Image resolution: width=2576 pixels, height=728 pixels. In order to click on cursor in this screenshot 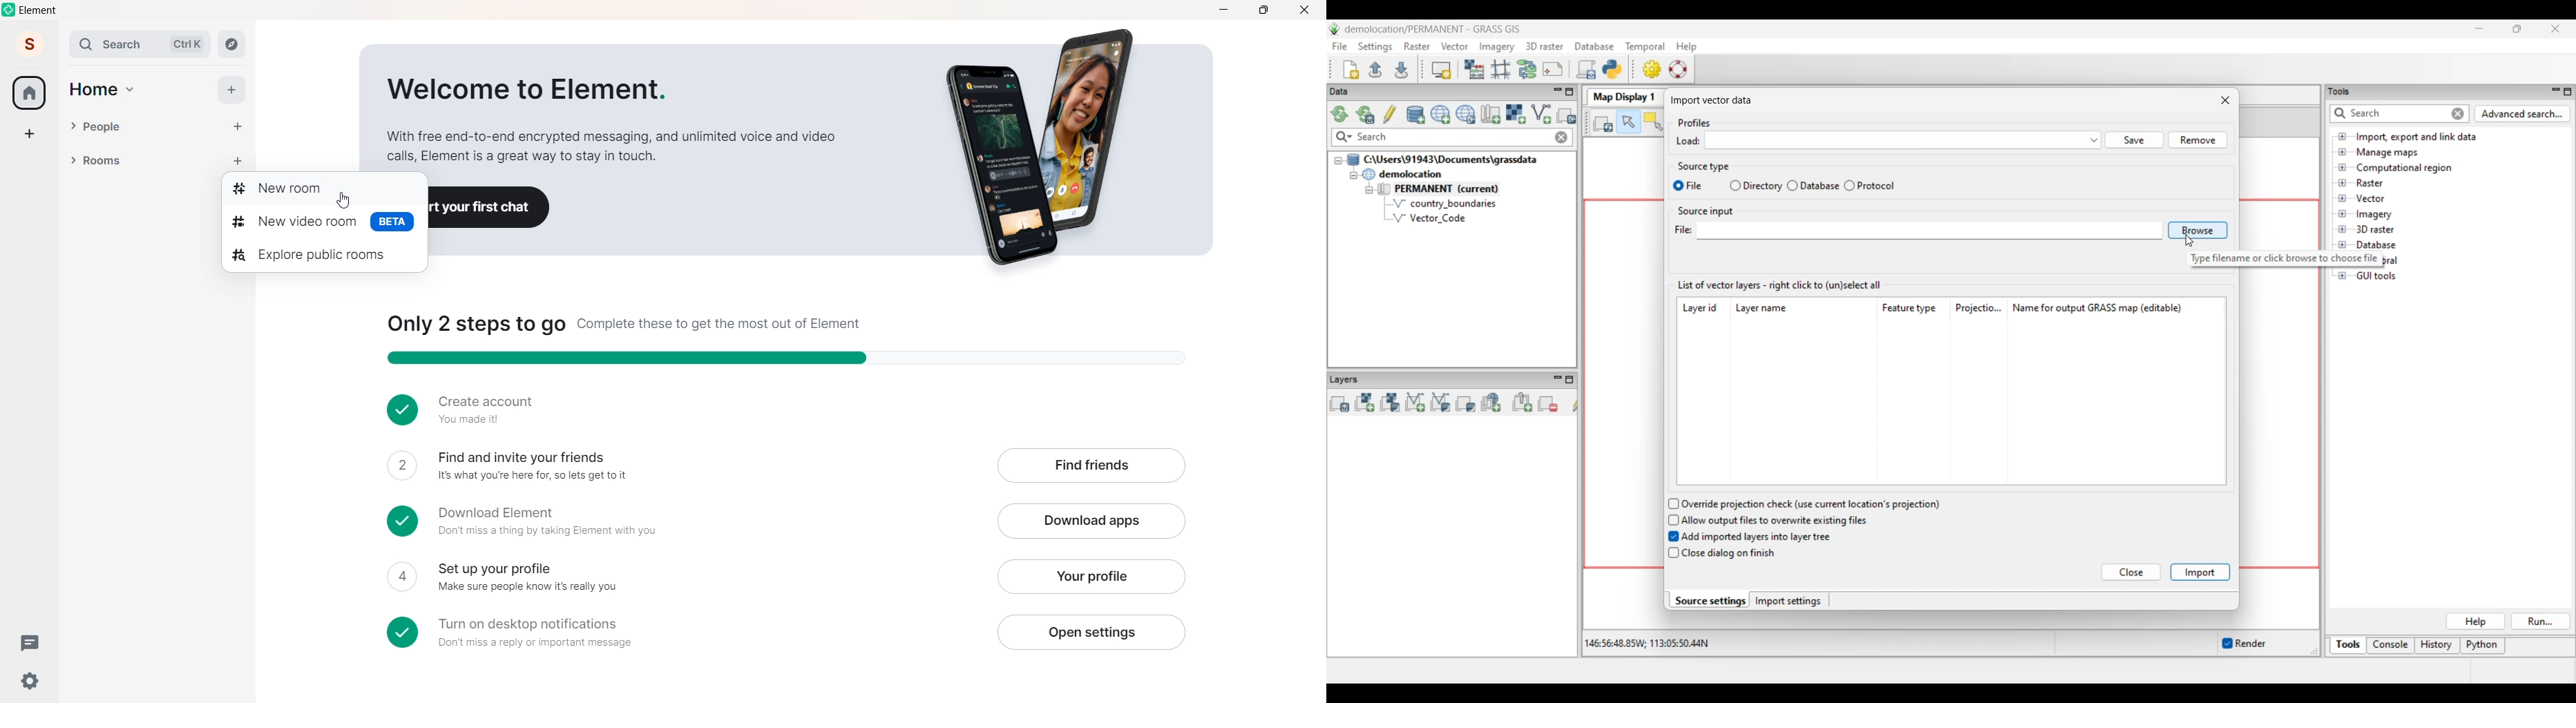, I will do `click(343, 202)`.